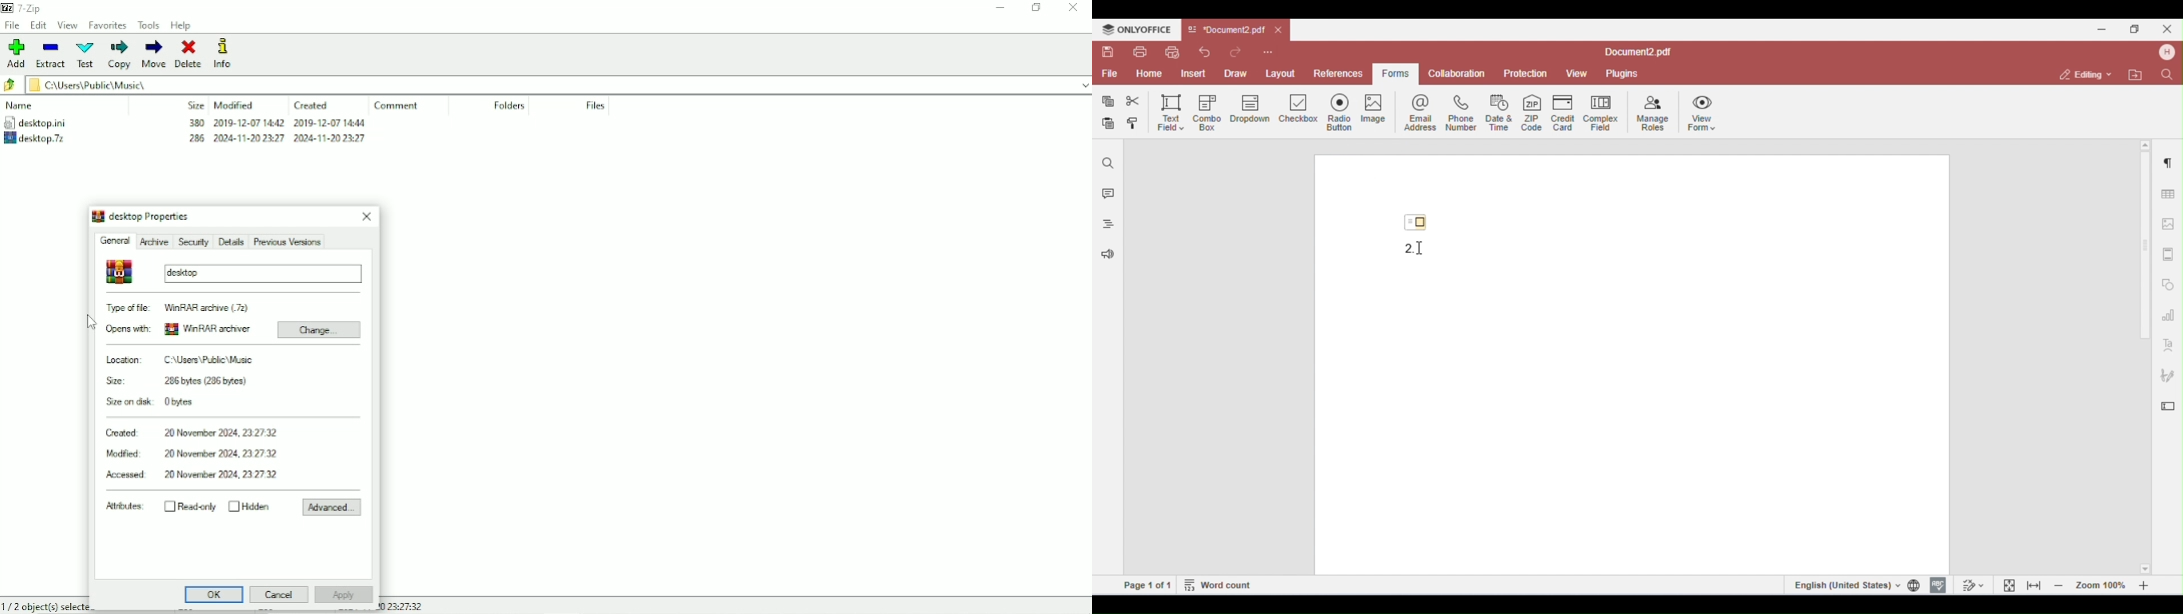 This screenshot has height=616, width=2184. Describe the element at coordinates (401, 606) in the screenshot. I see `Date and Time` at that location.